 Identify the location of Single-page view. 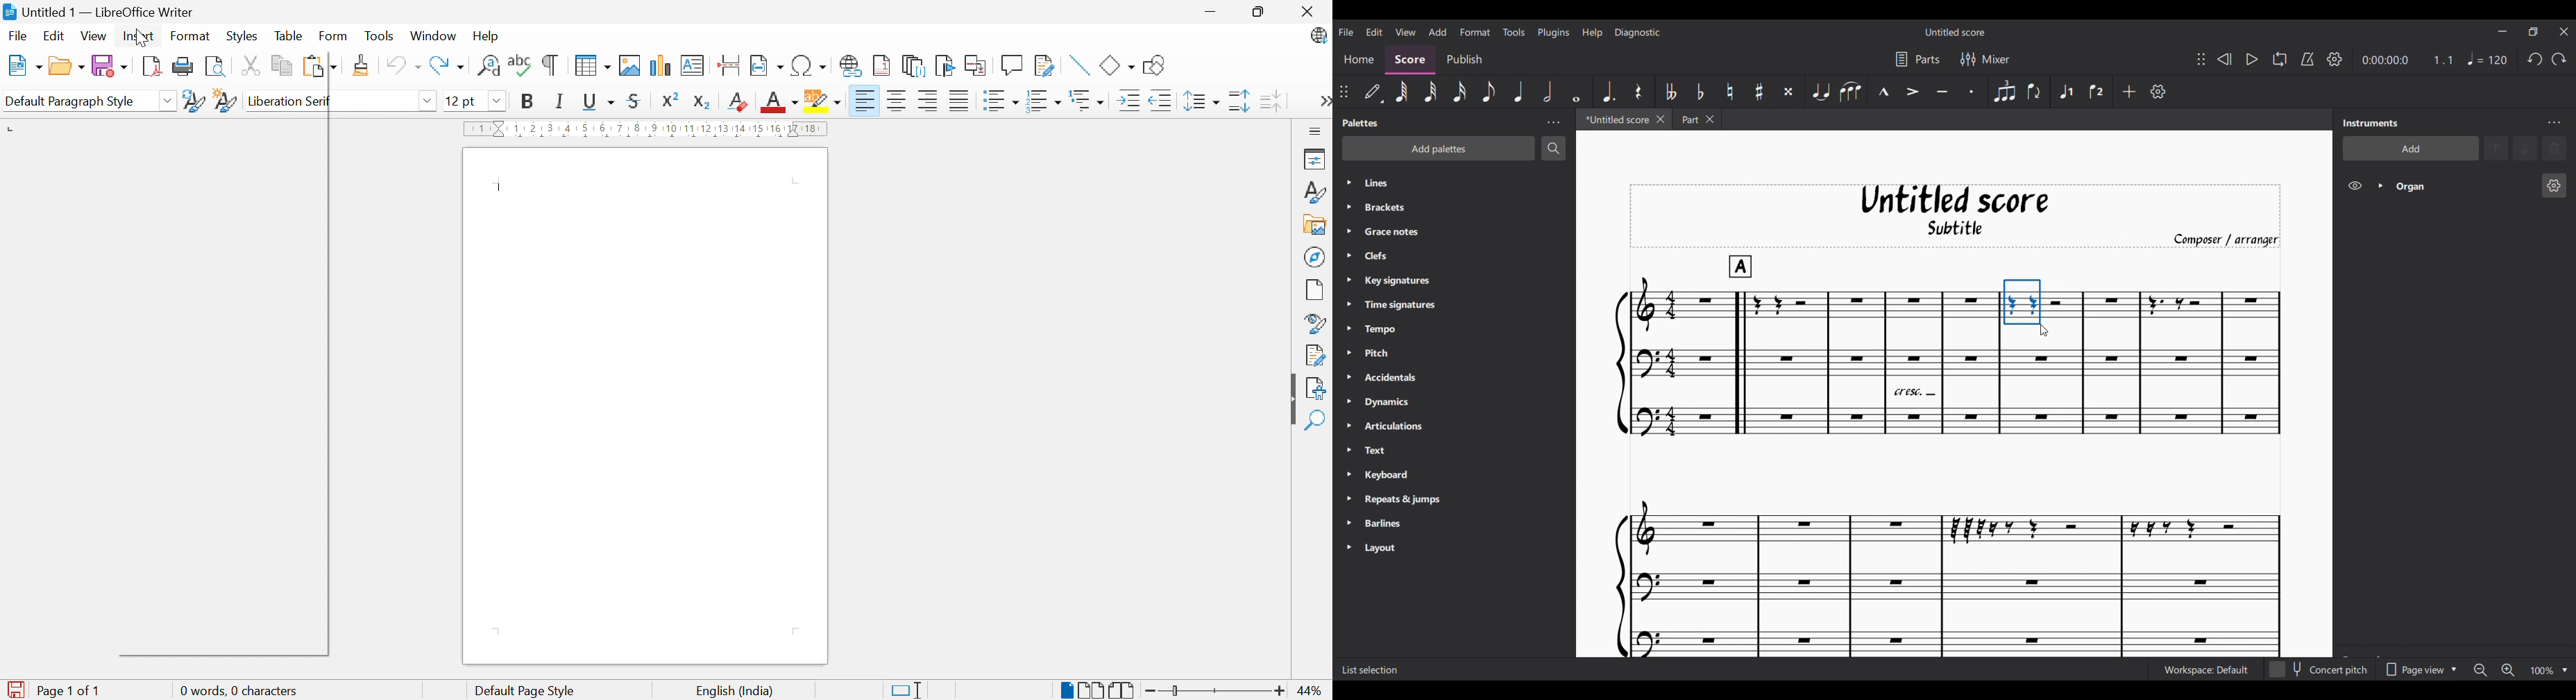
(1069, 690).